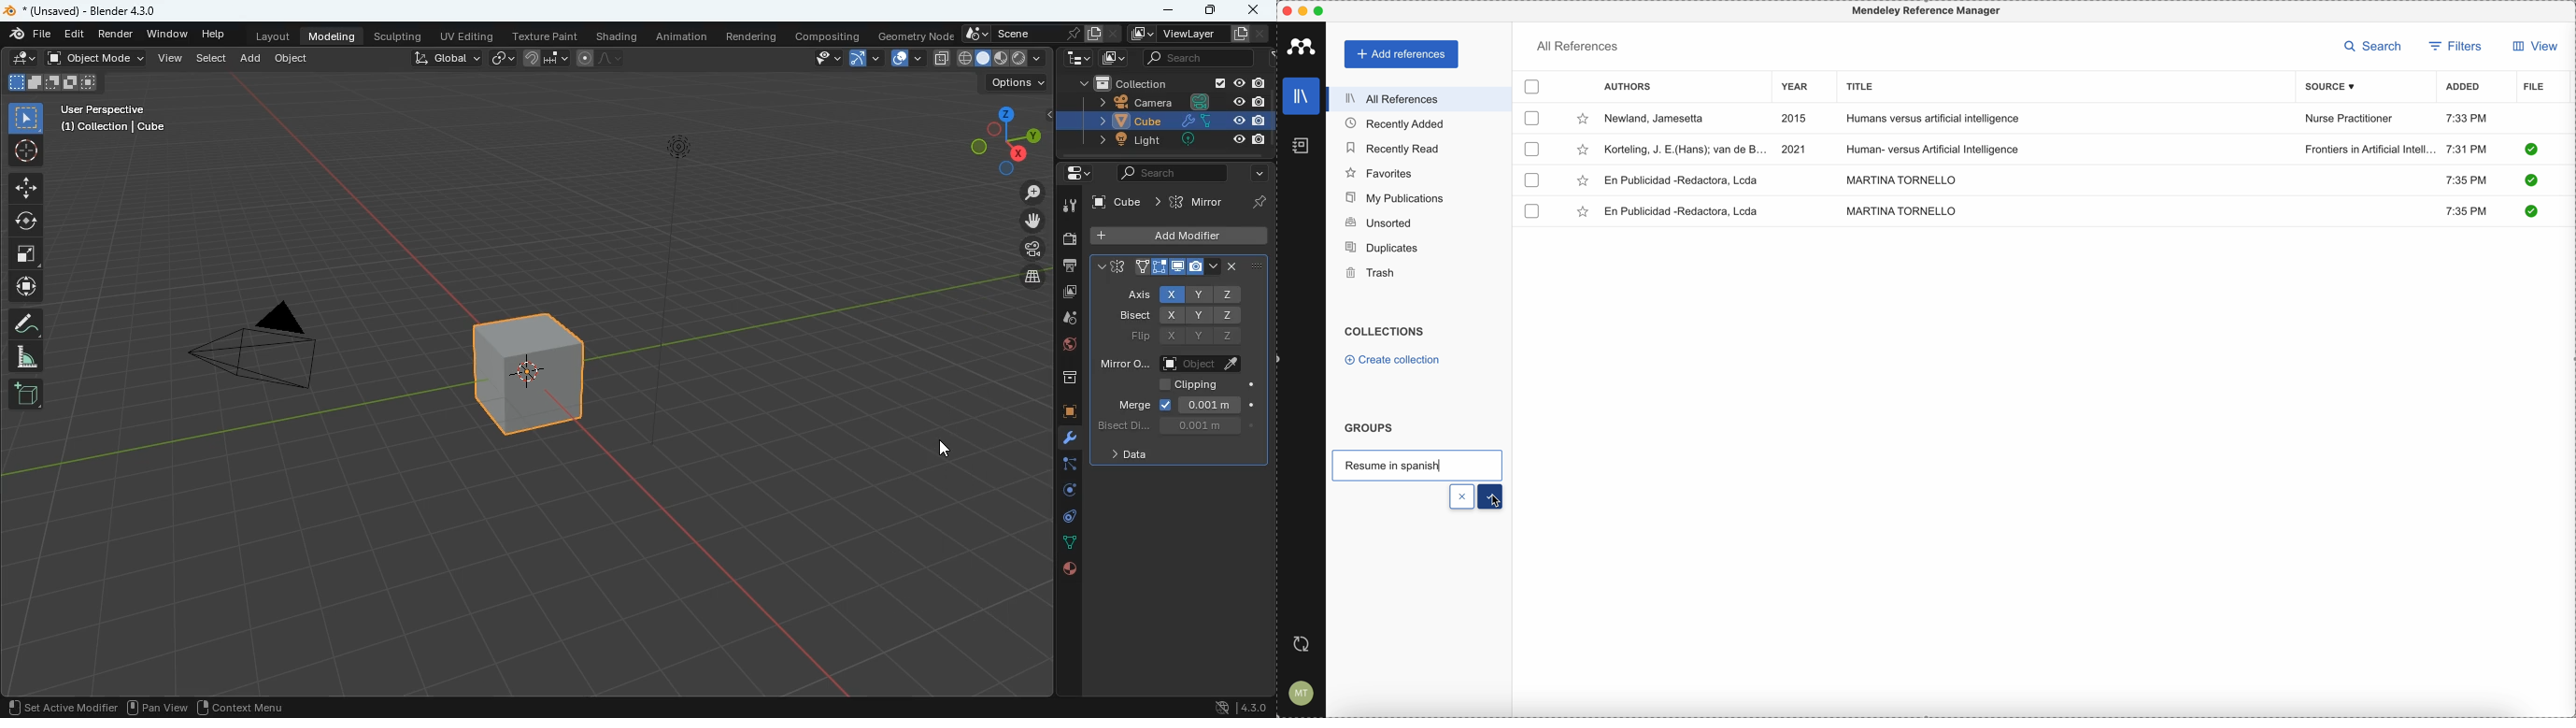  Describe the element at coordinates (169, 35) in the screenshot. I see `window` at that location.